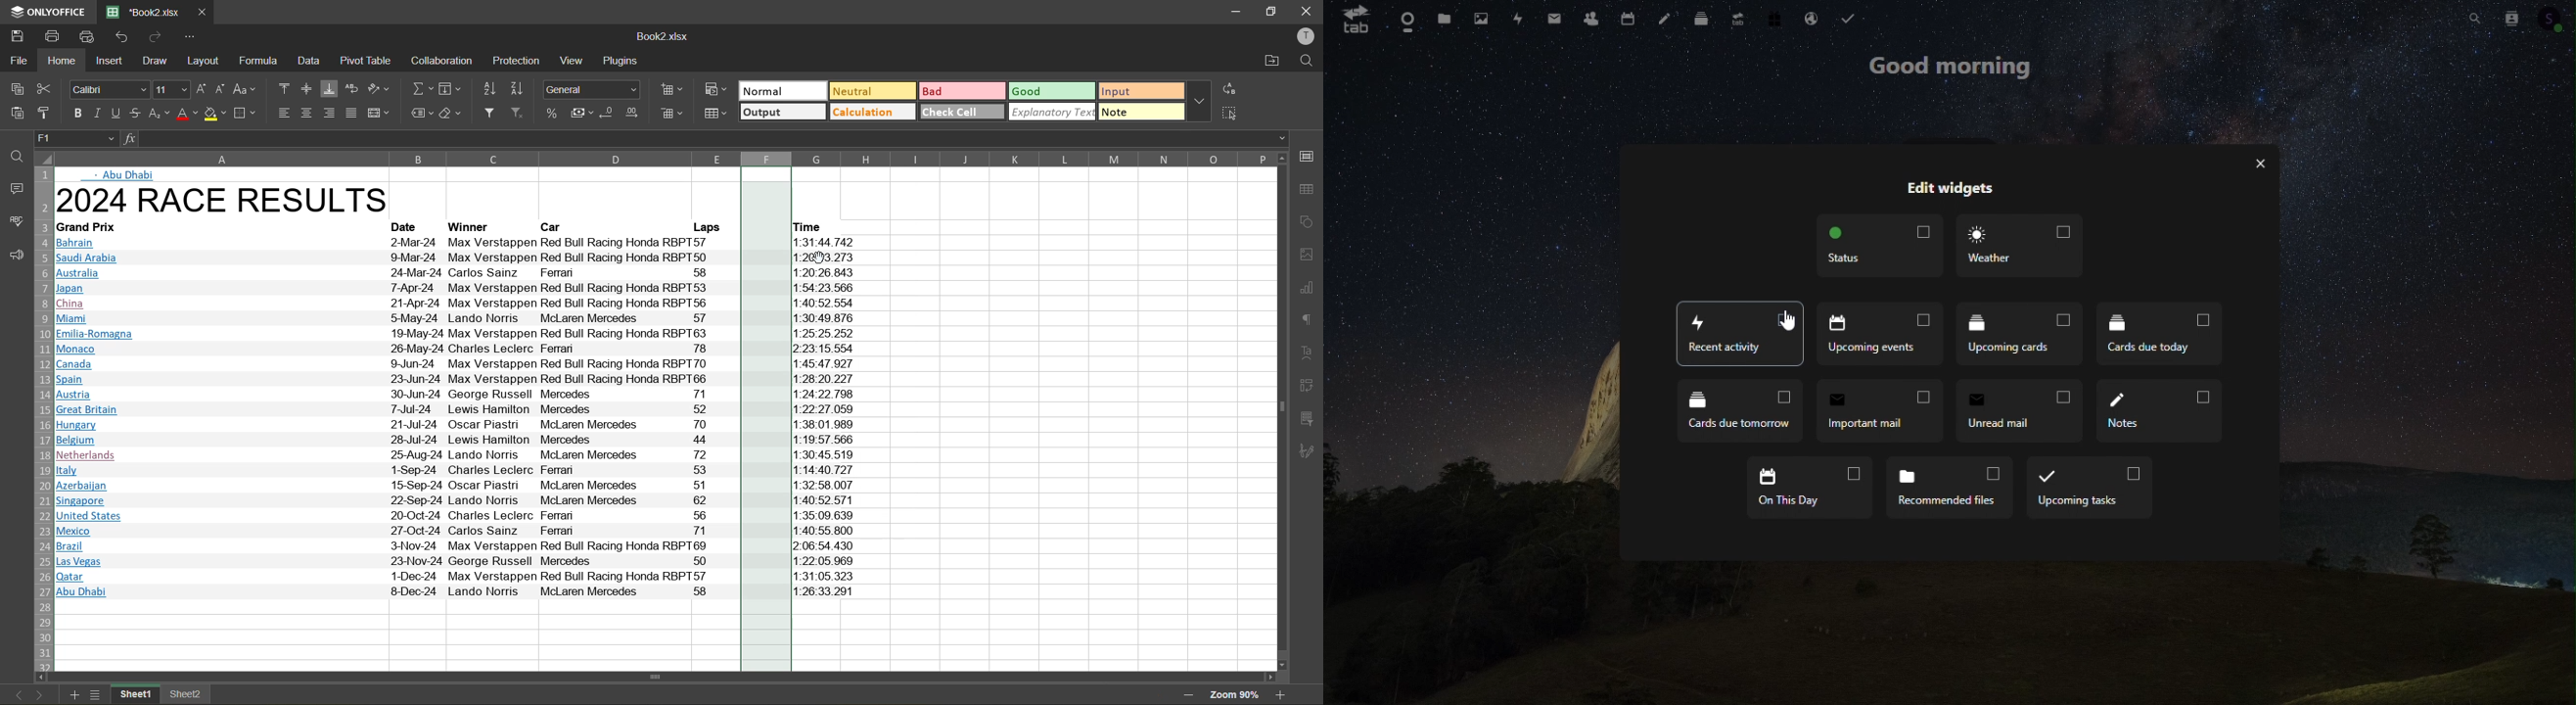 The image size is (2576, 728). What do you see at coordinates (392, 456) in the screenshot?
I see `[Netherlands 25-Aug-24 Lando Norris McLaren Mercedes 72 1:30:45.519` at bounding box center [392, 456].